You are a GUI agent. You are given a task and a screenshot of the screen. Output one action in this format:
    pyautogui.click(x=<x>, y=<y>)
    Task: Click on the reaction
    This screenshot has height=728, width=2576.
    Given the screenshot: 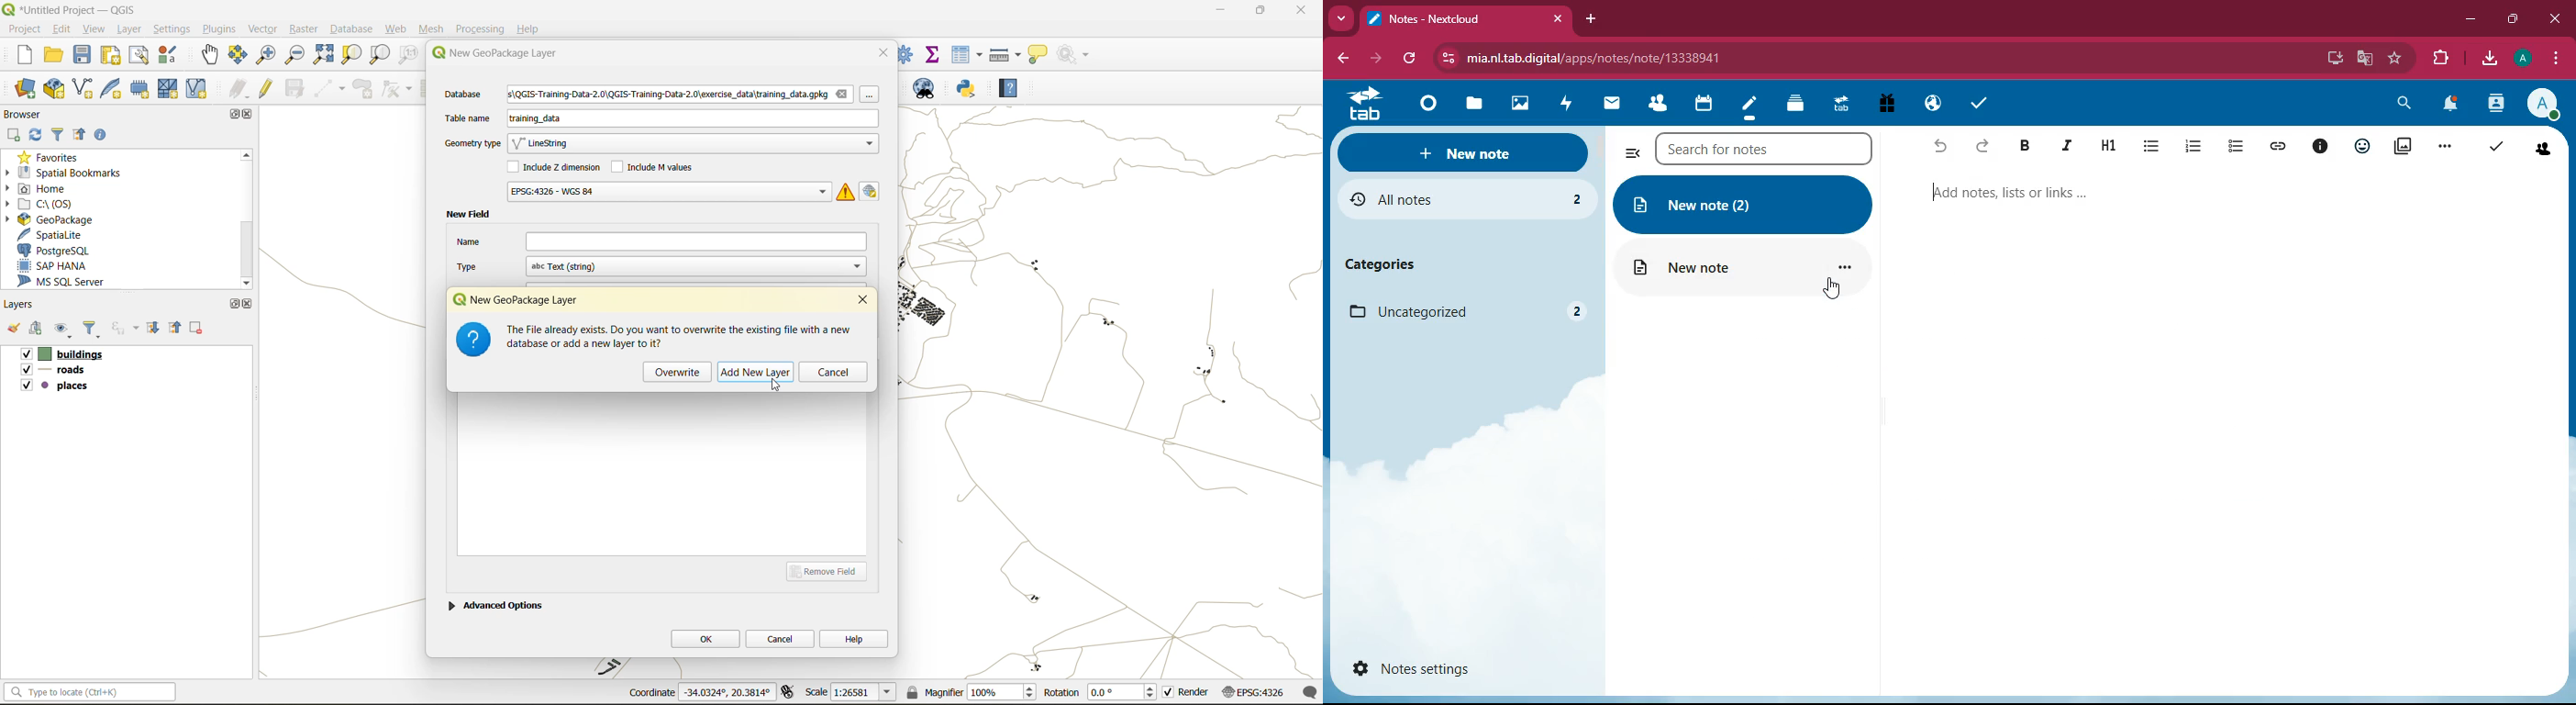 What is the action you would take?
    pyautogui.click(x=2362, y=145)
    